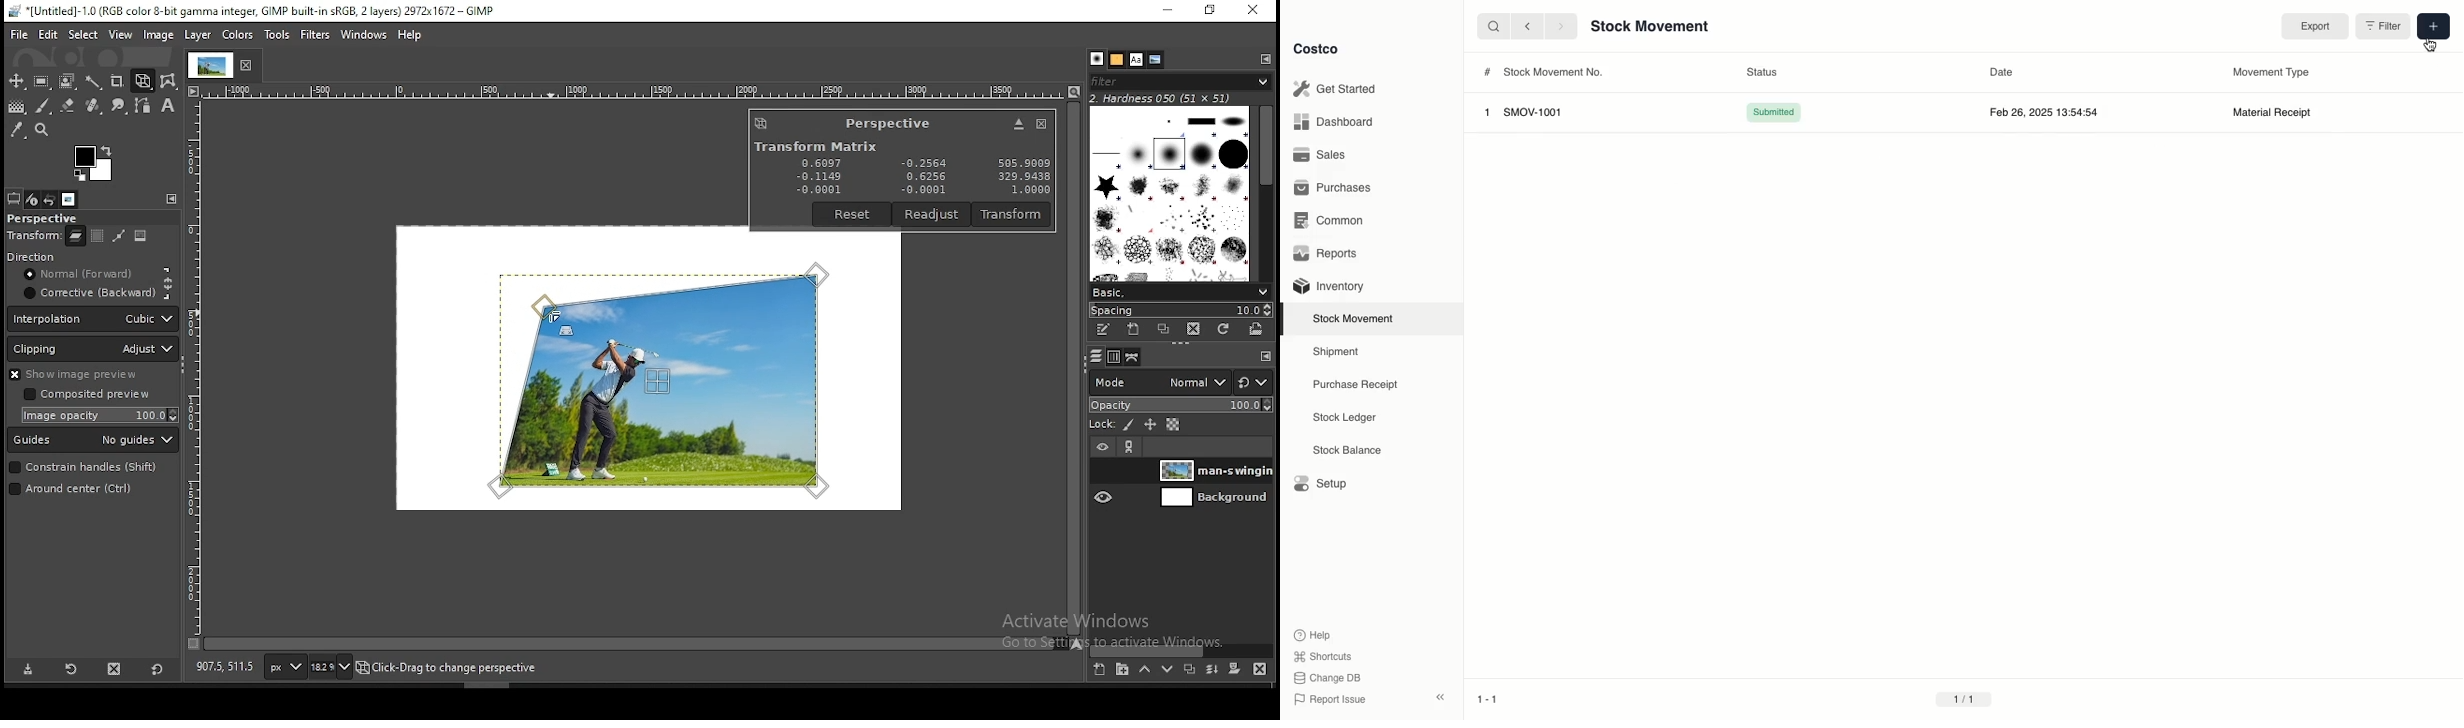 The height and width of the screenshot is (728, 2464). I want to click on Export, so click(2316, 28).